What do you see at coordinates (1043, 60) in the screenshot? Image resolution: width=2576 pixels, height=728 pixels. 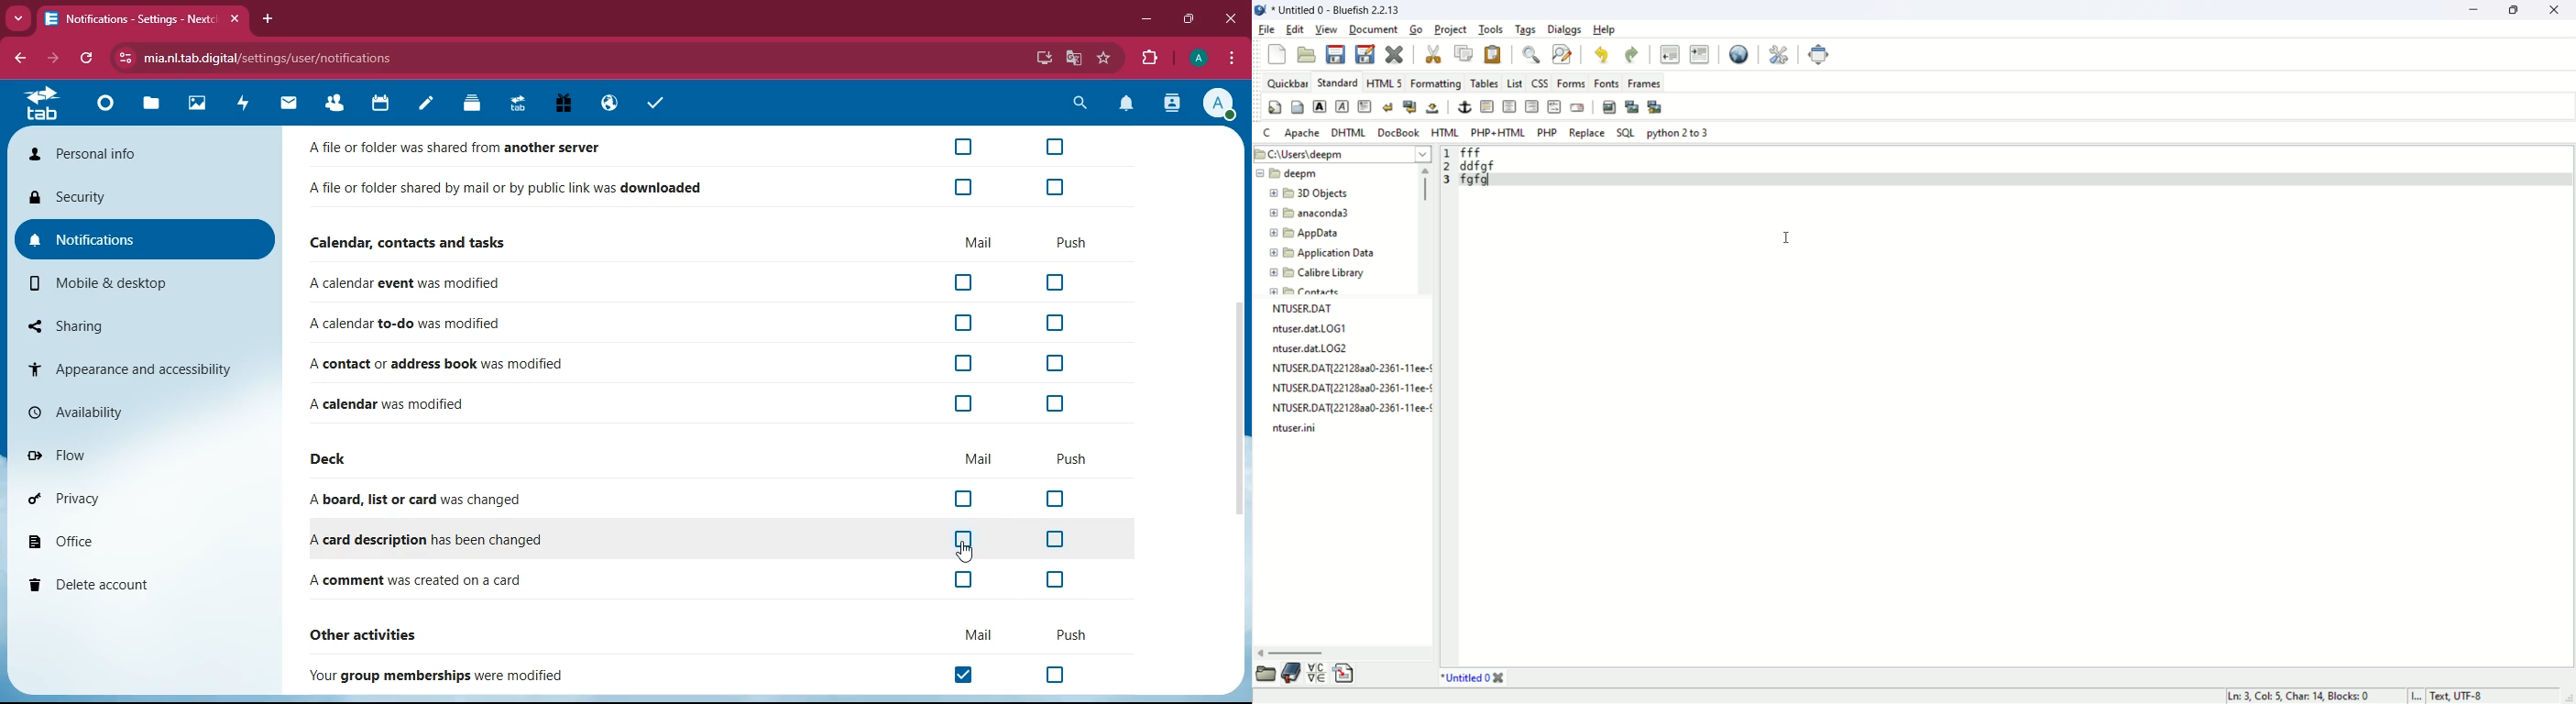 I see `desktop` at bounding box center [1043, 60].